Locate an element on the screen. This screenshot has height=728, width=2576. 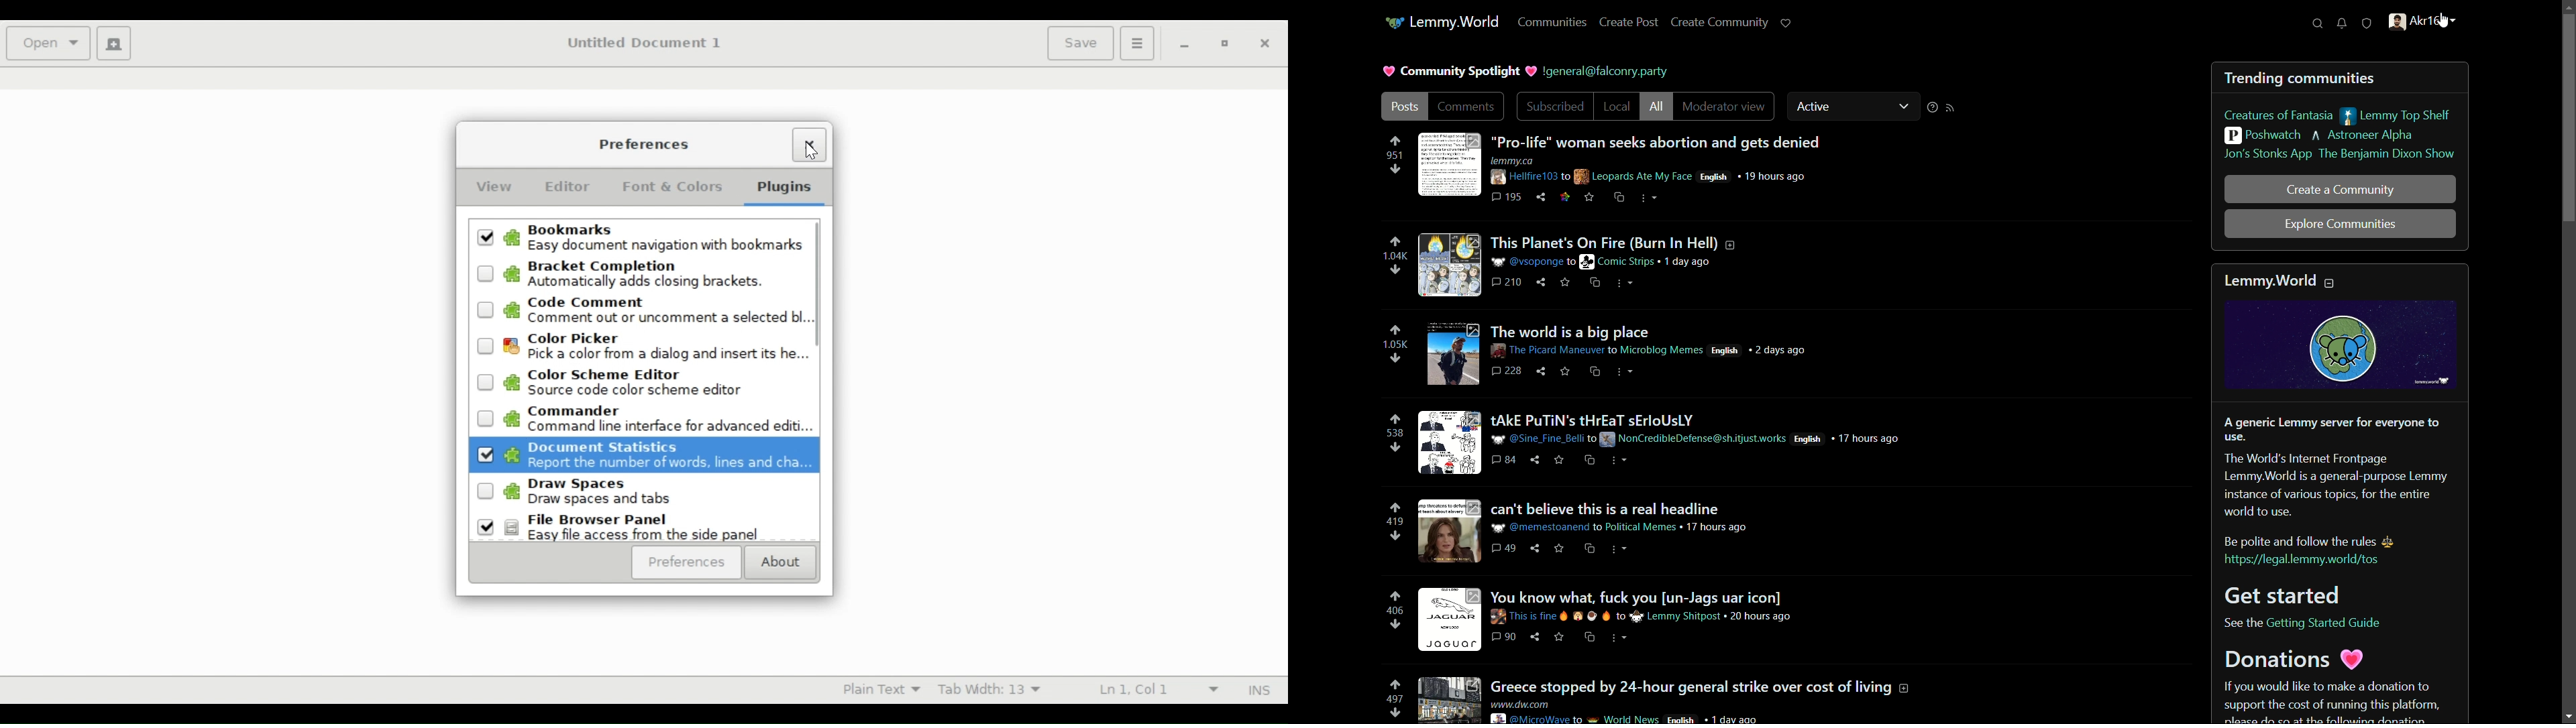
upvote is located at coordinates (1395, 330).